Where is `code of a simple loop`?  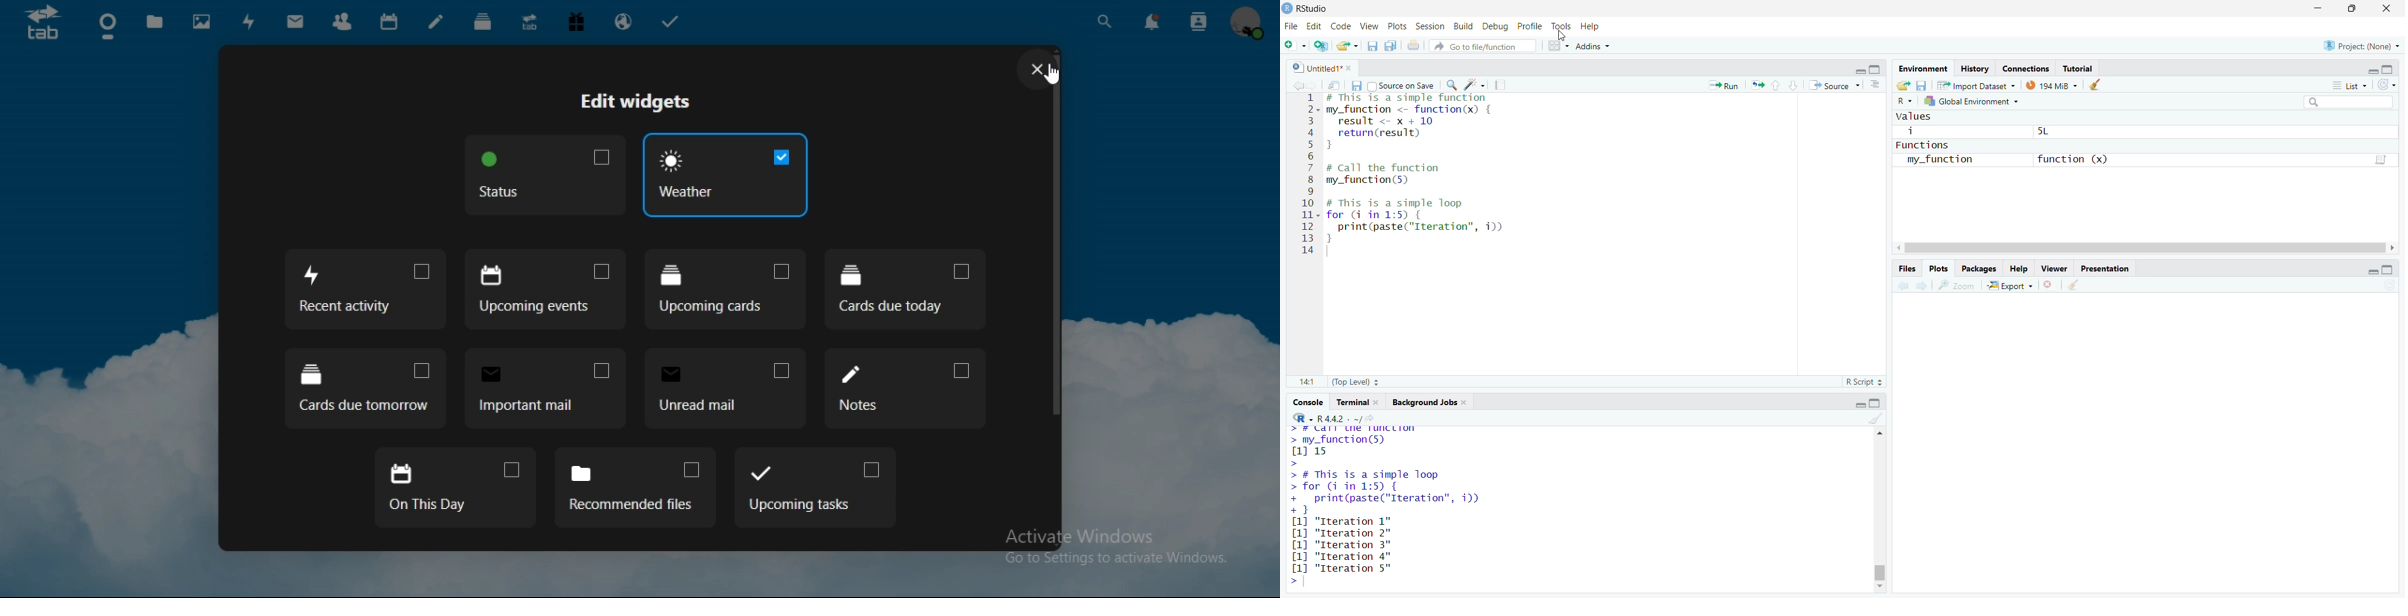 code of a simple loop is located at coordinates (1420, 220).